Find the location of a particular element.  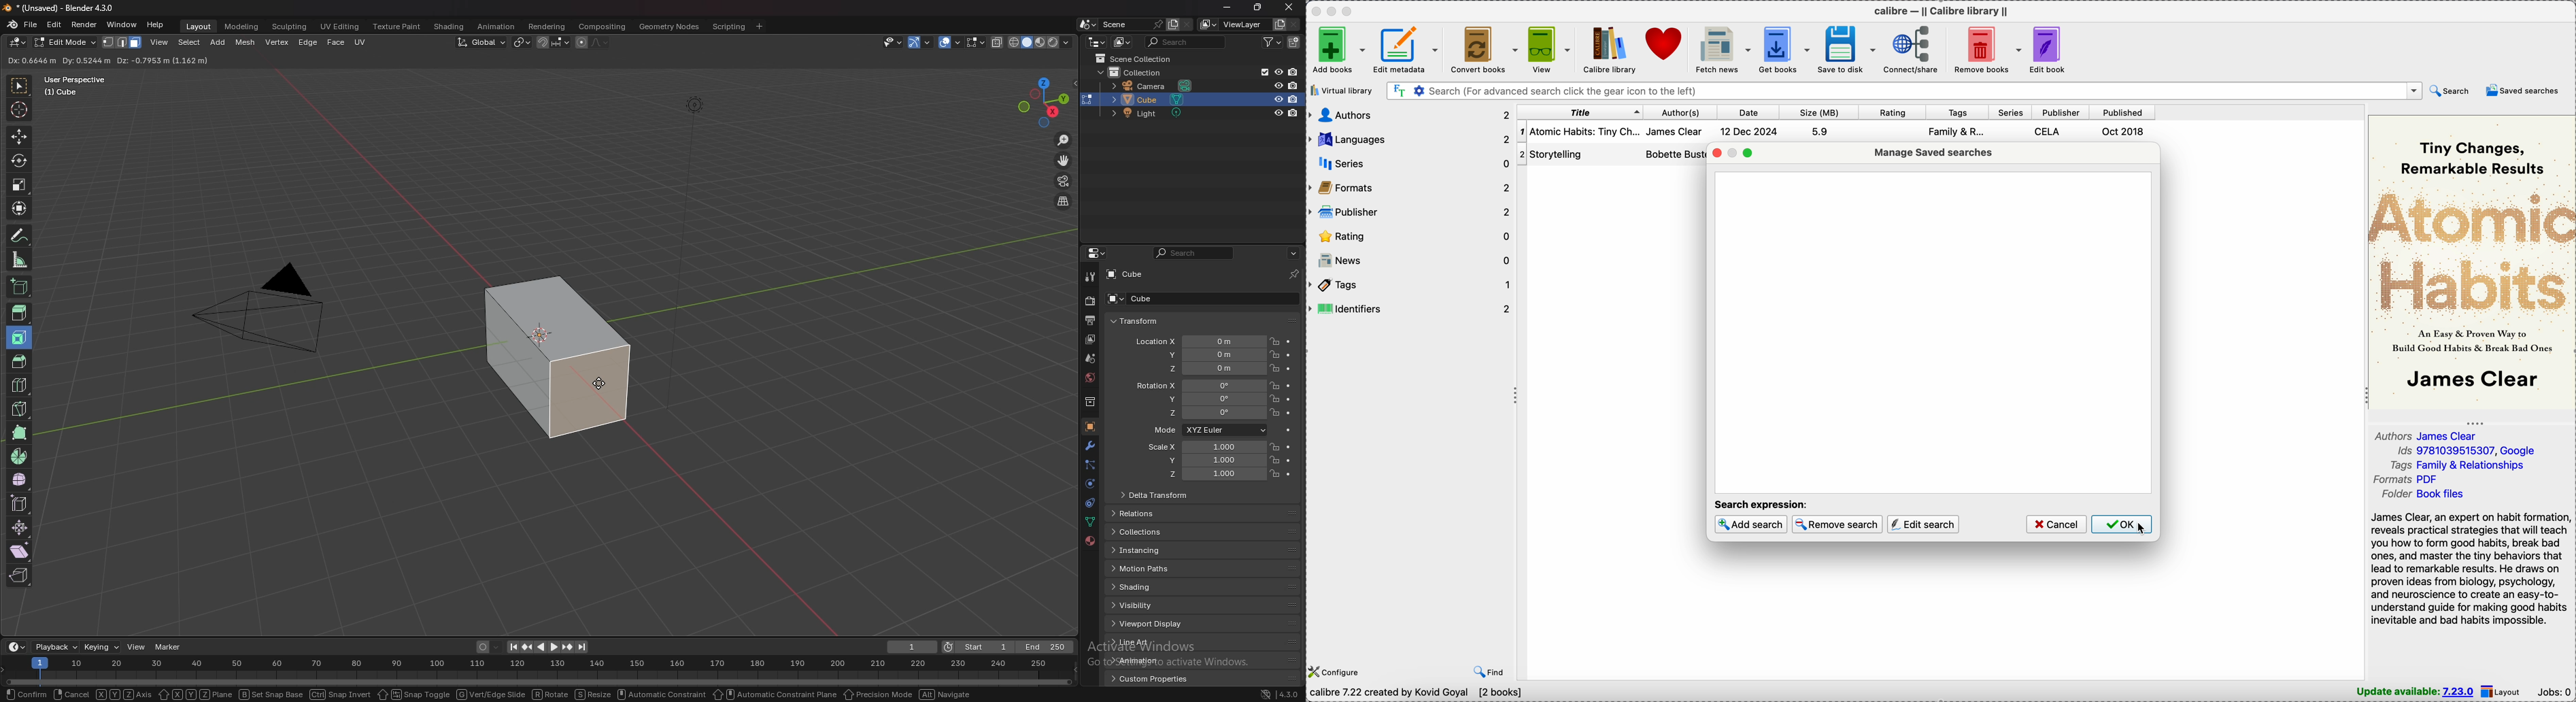

orthographic/perspective is located at coordinates (1064, 202).